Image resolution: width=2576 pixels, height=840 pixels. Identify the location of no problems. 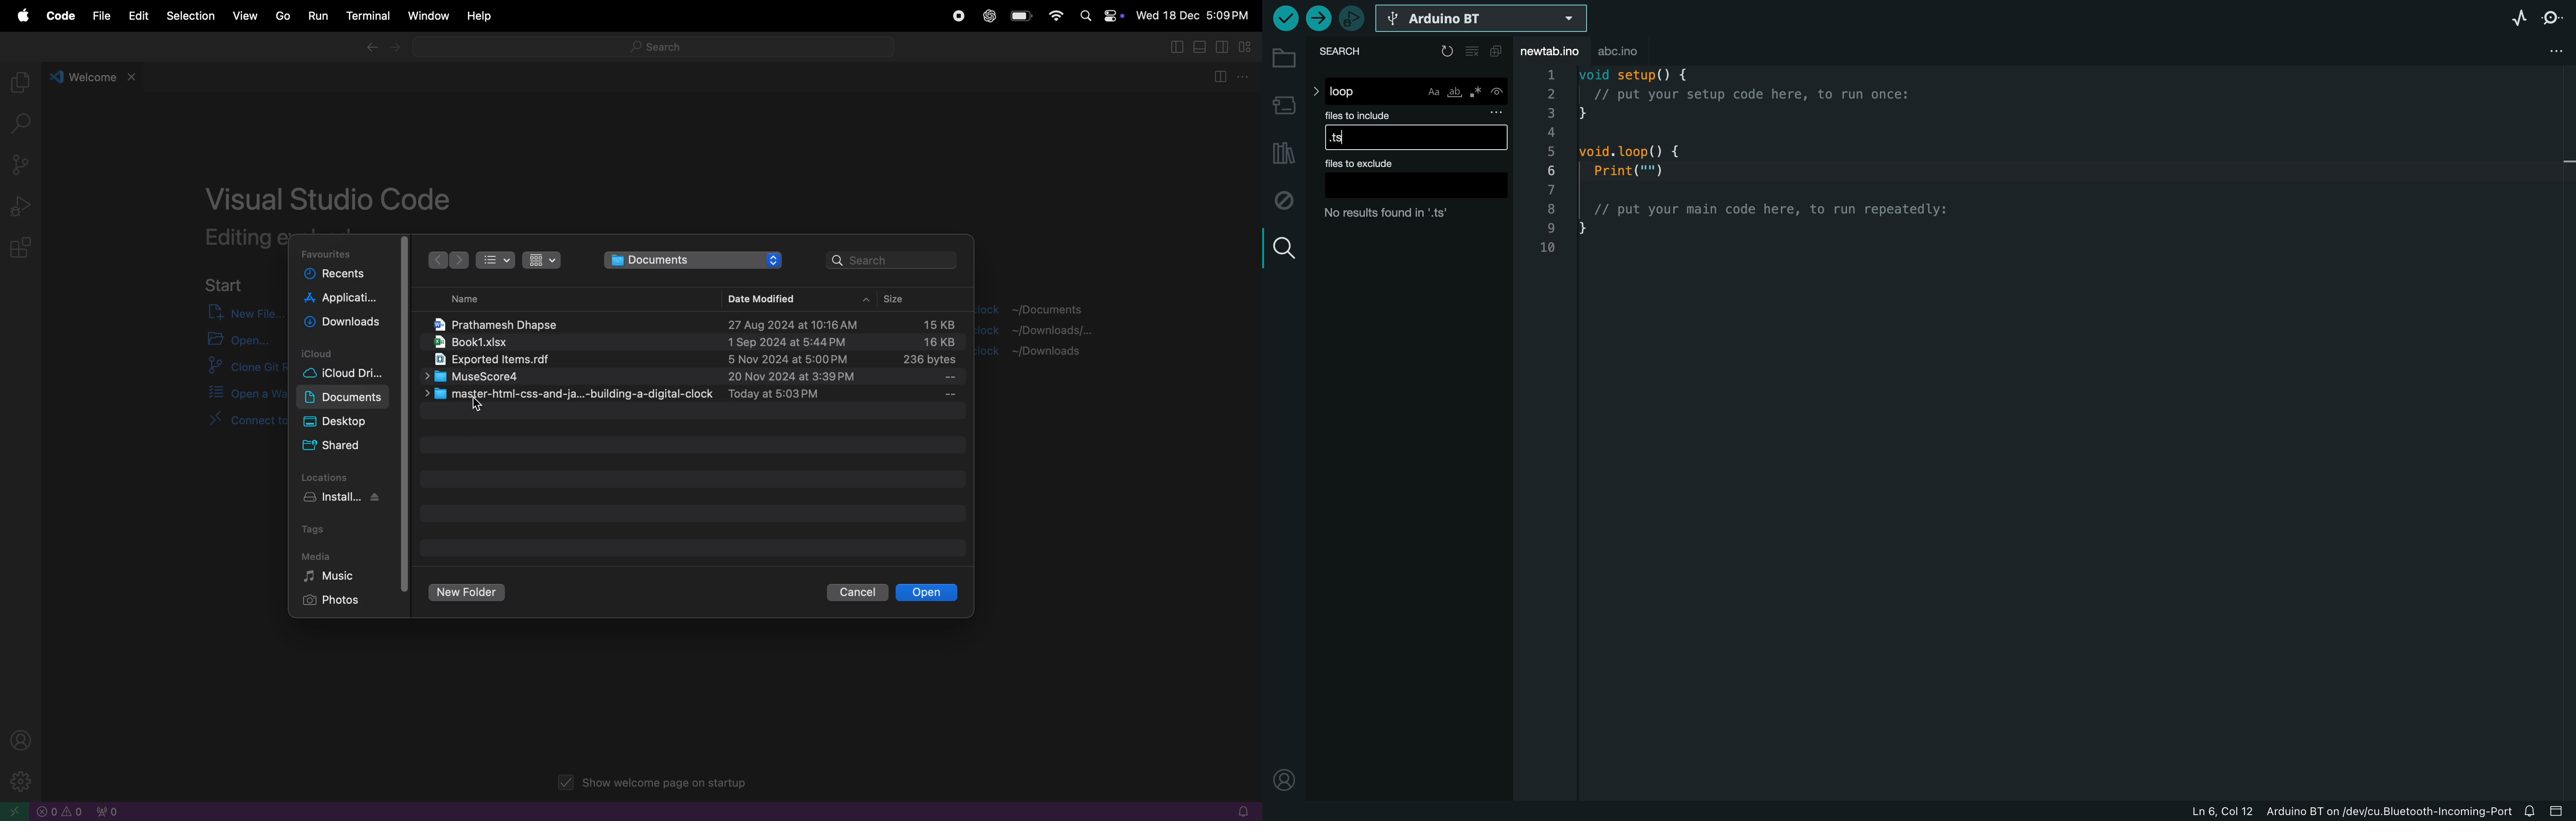
(60, 812).